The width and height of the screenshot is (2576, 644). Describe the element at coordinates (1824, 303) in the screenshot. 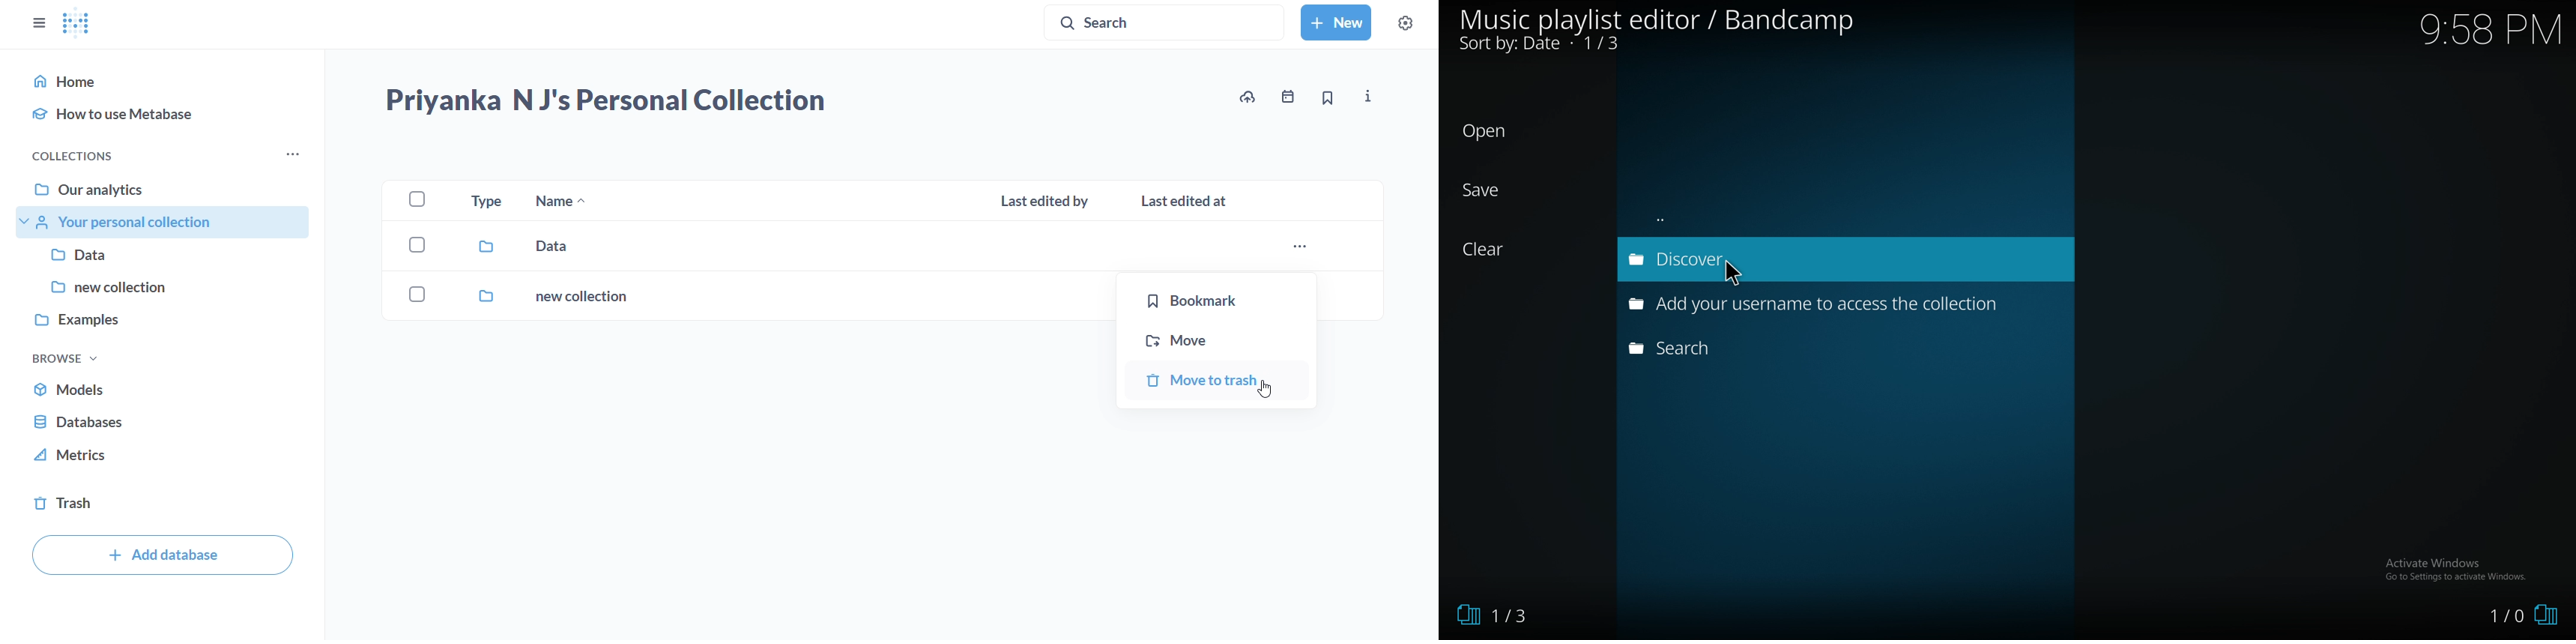

I see `add your username to access the collection` at that location.